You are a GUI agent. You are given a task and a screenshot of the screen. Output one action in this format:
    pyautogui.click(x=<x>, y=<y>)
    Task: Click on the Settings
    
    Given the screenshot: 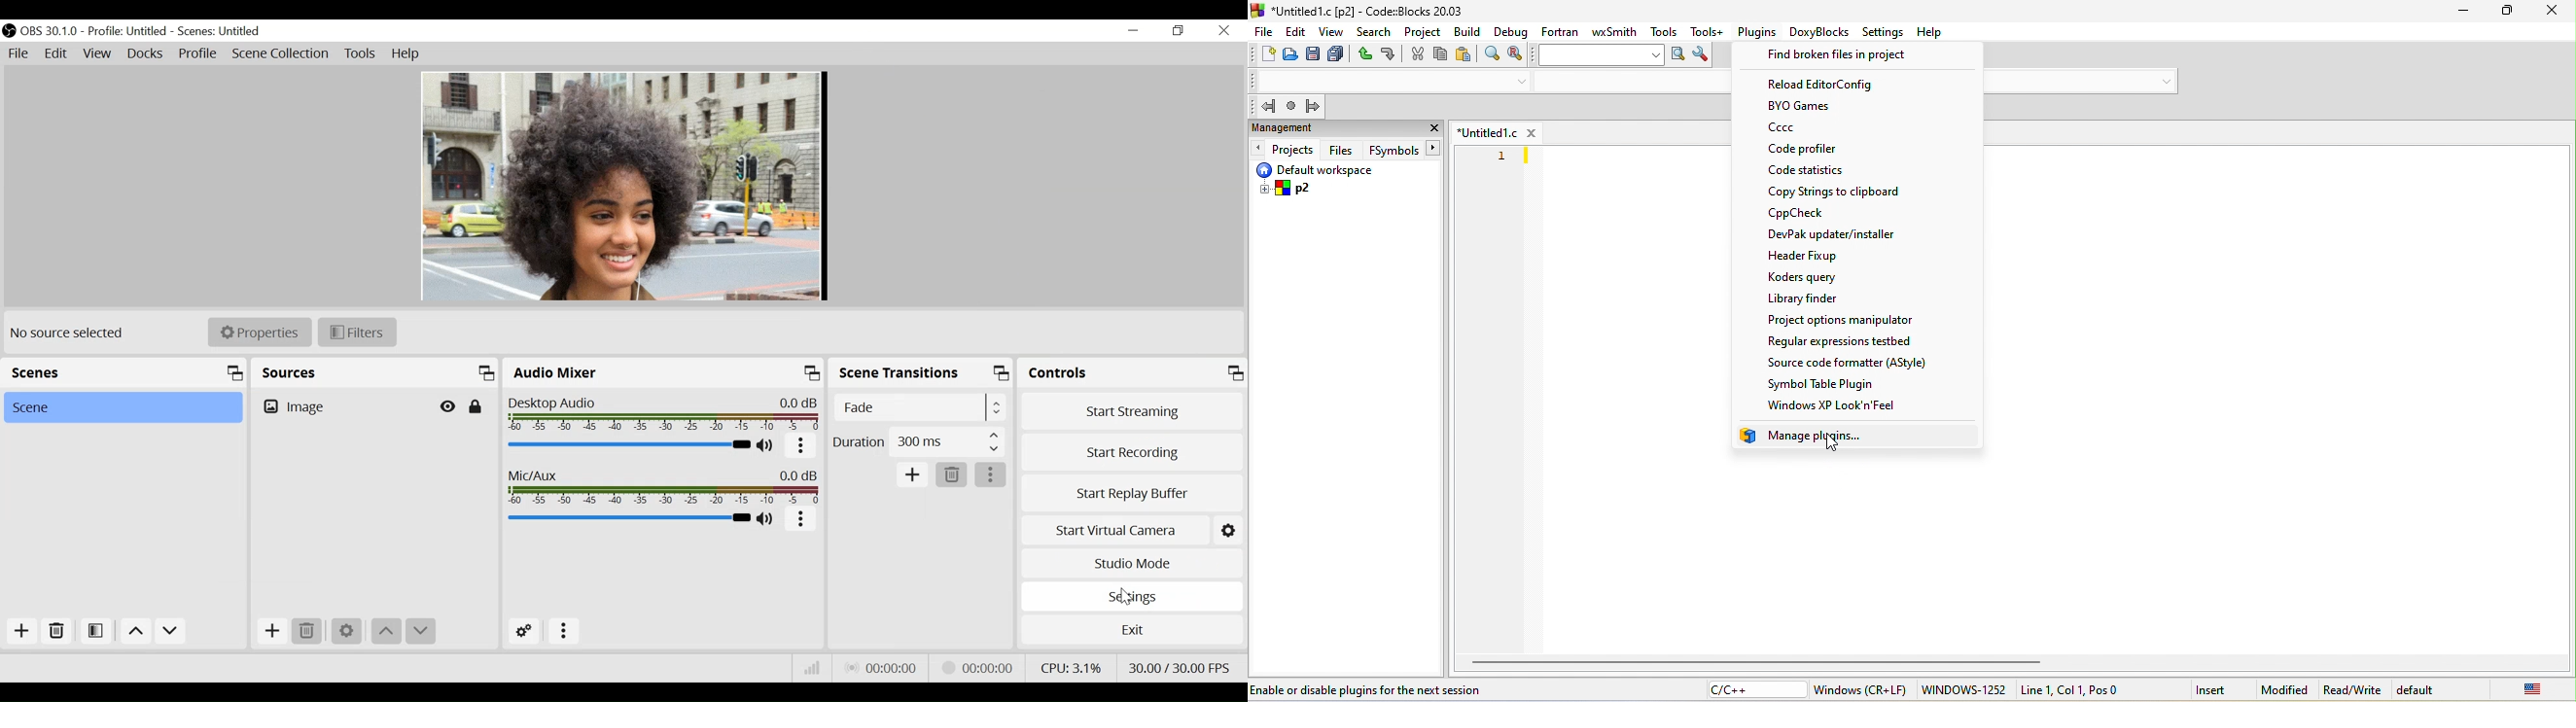 What is the action you would take?
    pyautogui.click(x=345, y=631)
    